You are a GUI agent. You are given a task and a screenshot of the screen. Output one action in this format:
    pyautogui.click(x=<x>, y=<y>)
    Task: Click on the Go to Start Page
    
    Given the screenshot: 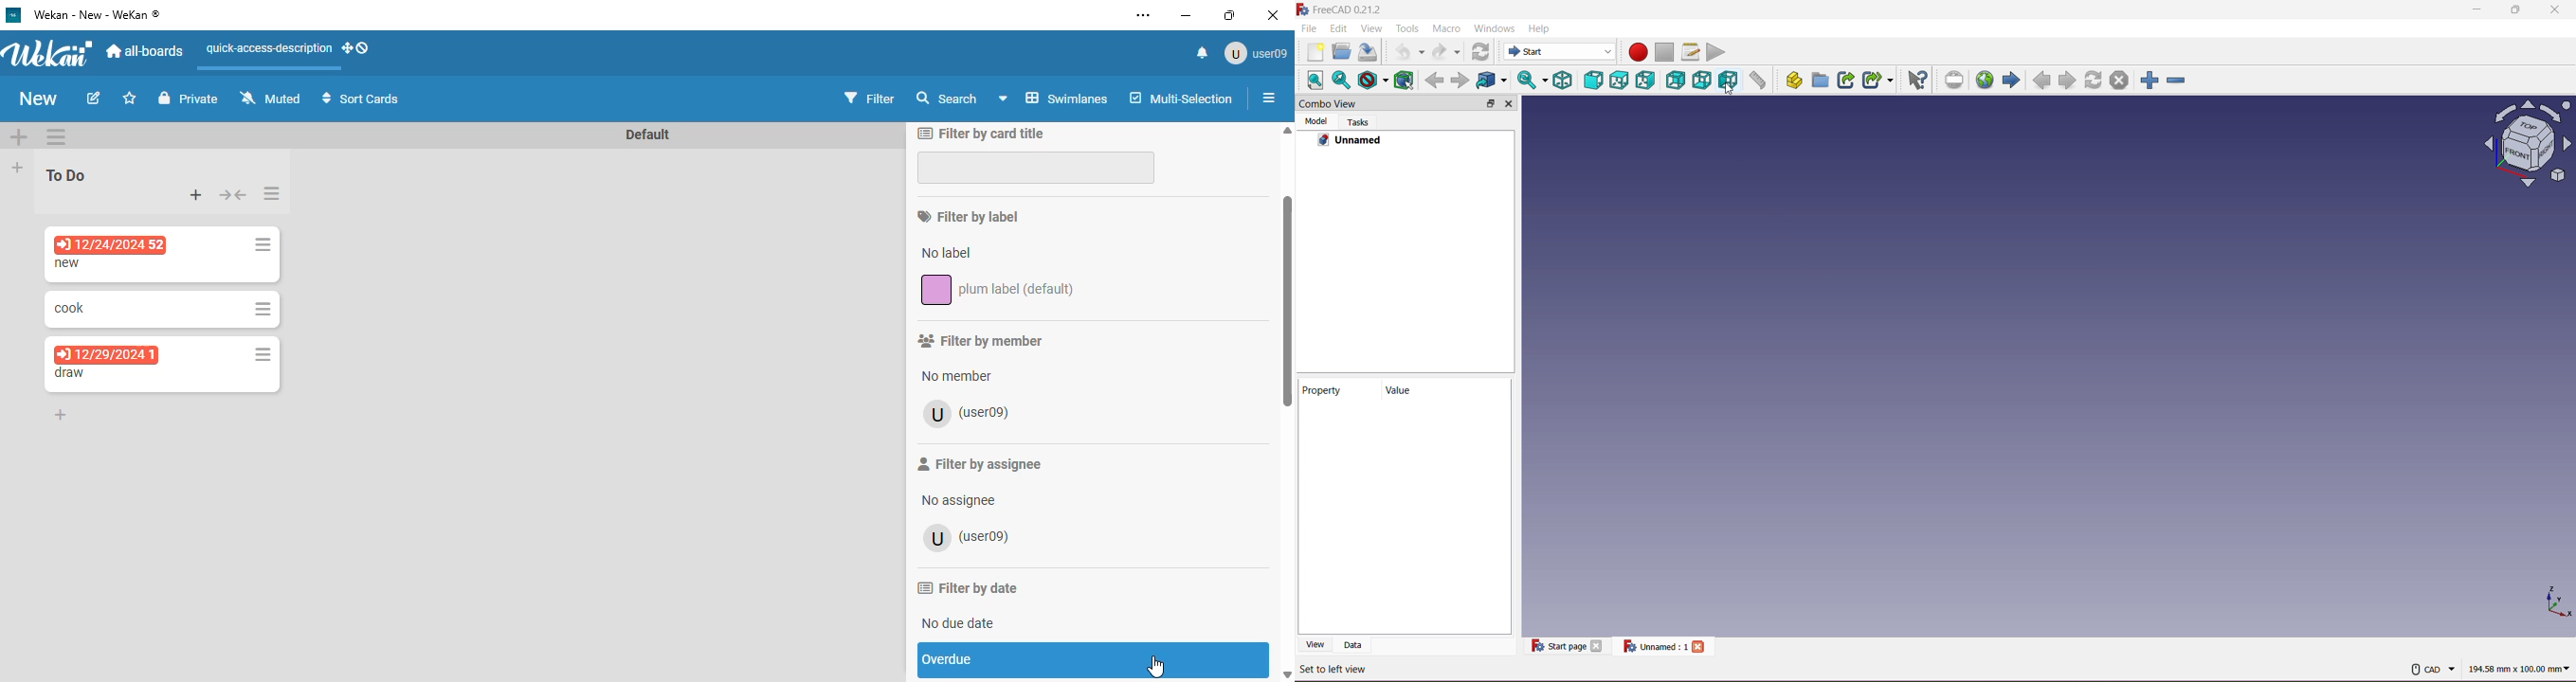 What is the action you would take?
    pyautogui.click(x=1984, y=79)
    